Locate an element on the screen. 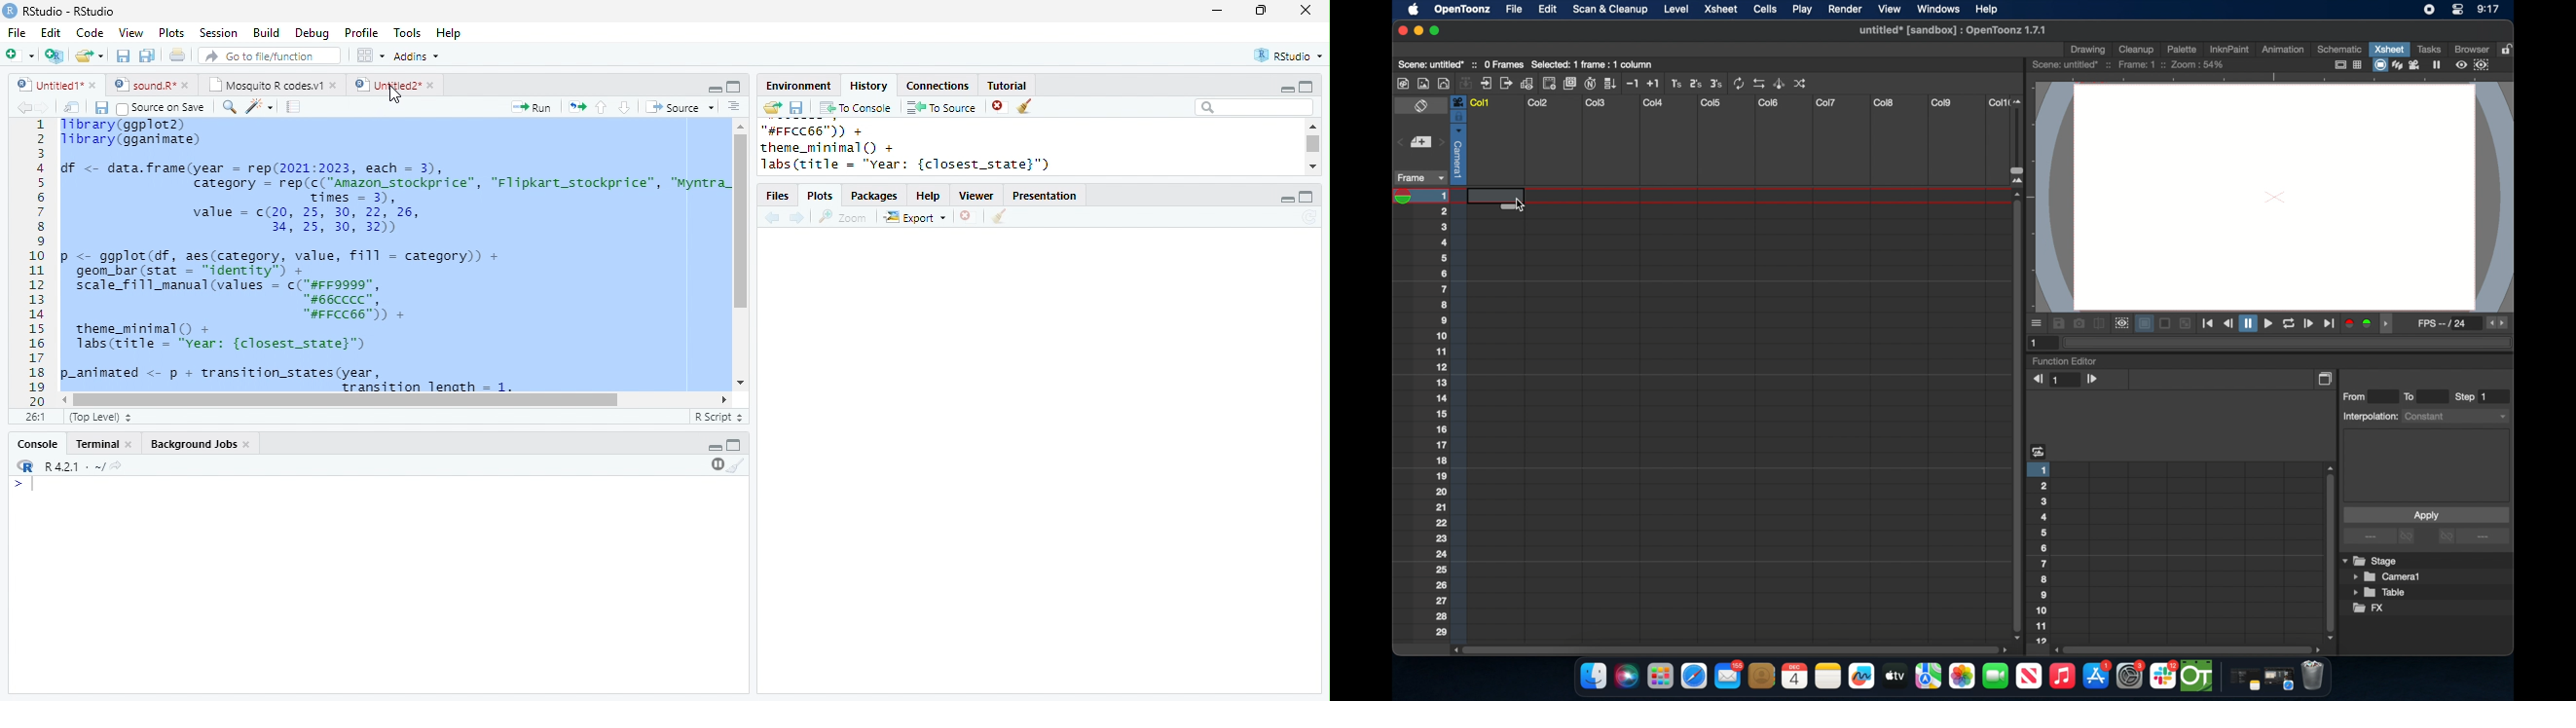 This screenshot has width=2576, height=728. Untitled1 is located at coordinates (46, 84).